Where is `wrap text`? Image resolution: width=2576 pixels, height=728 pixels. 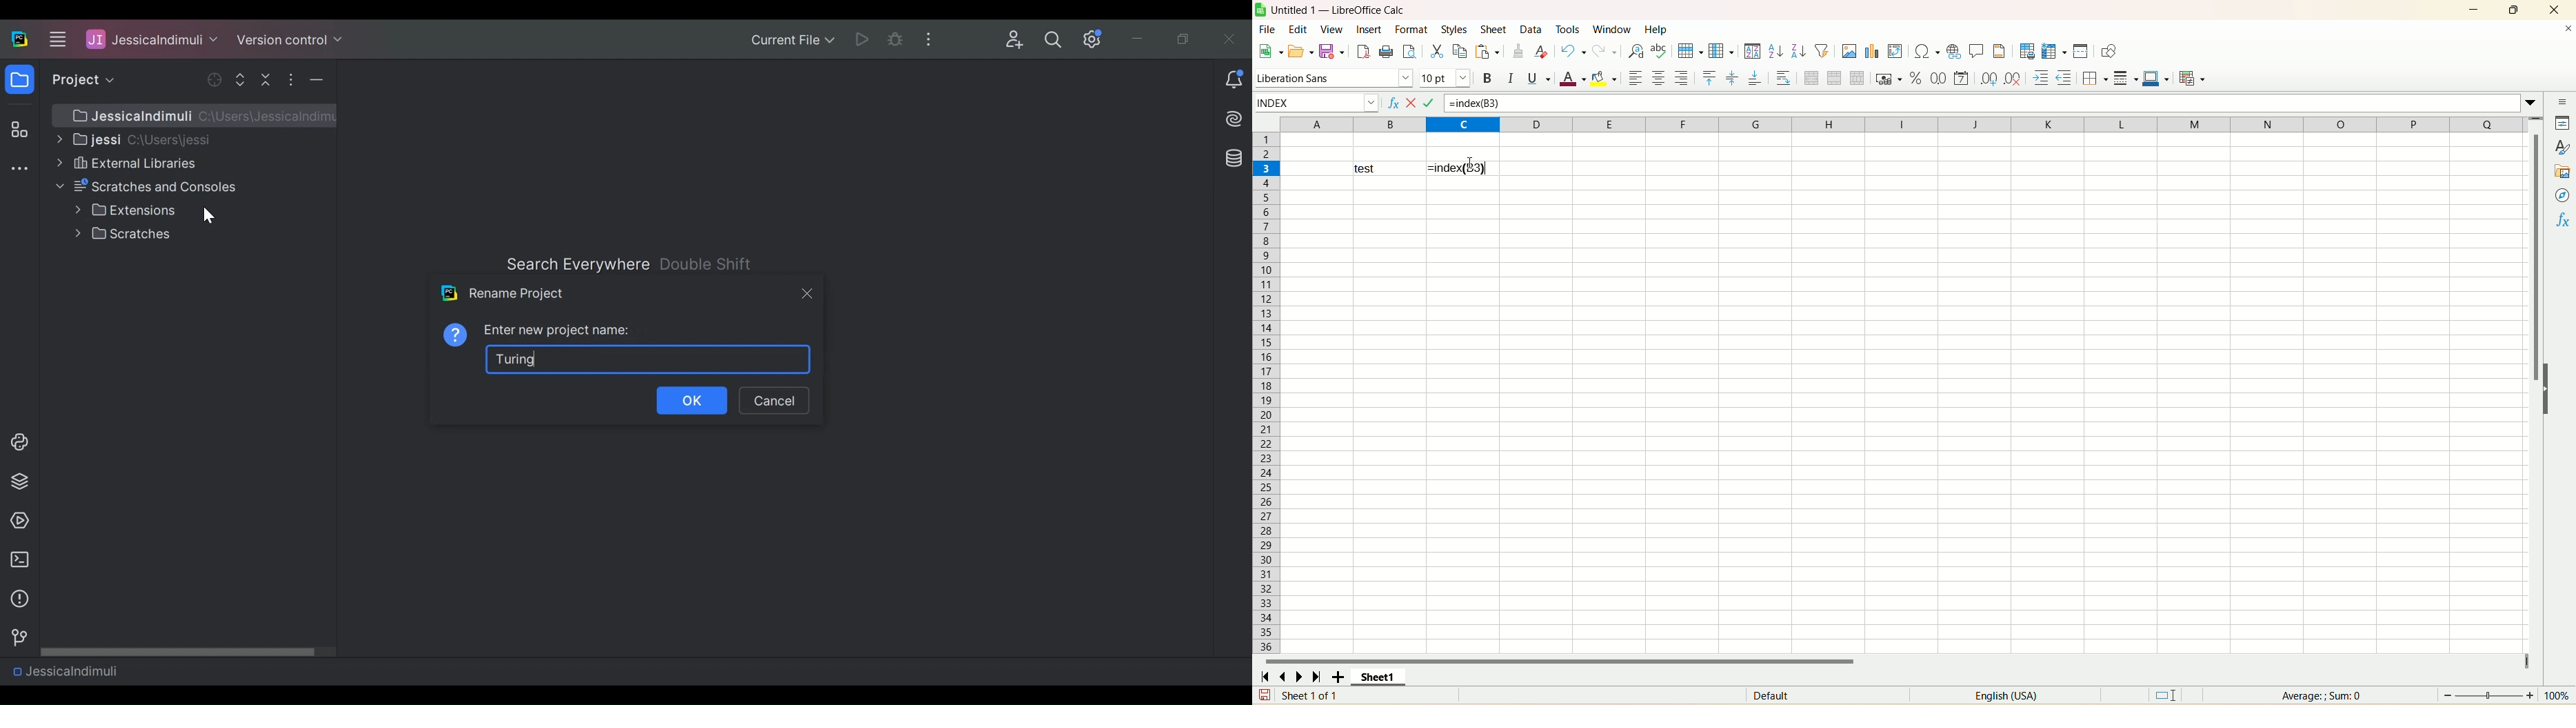
wrap text is located at coordinates (1782, 77).